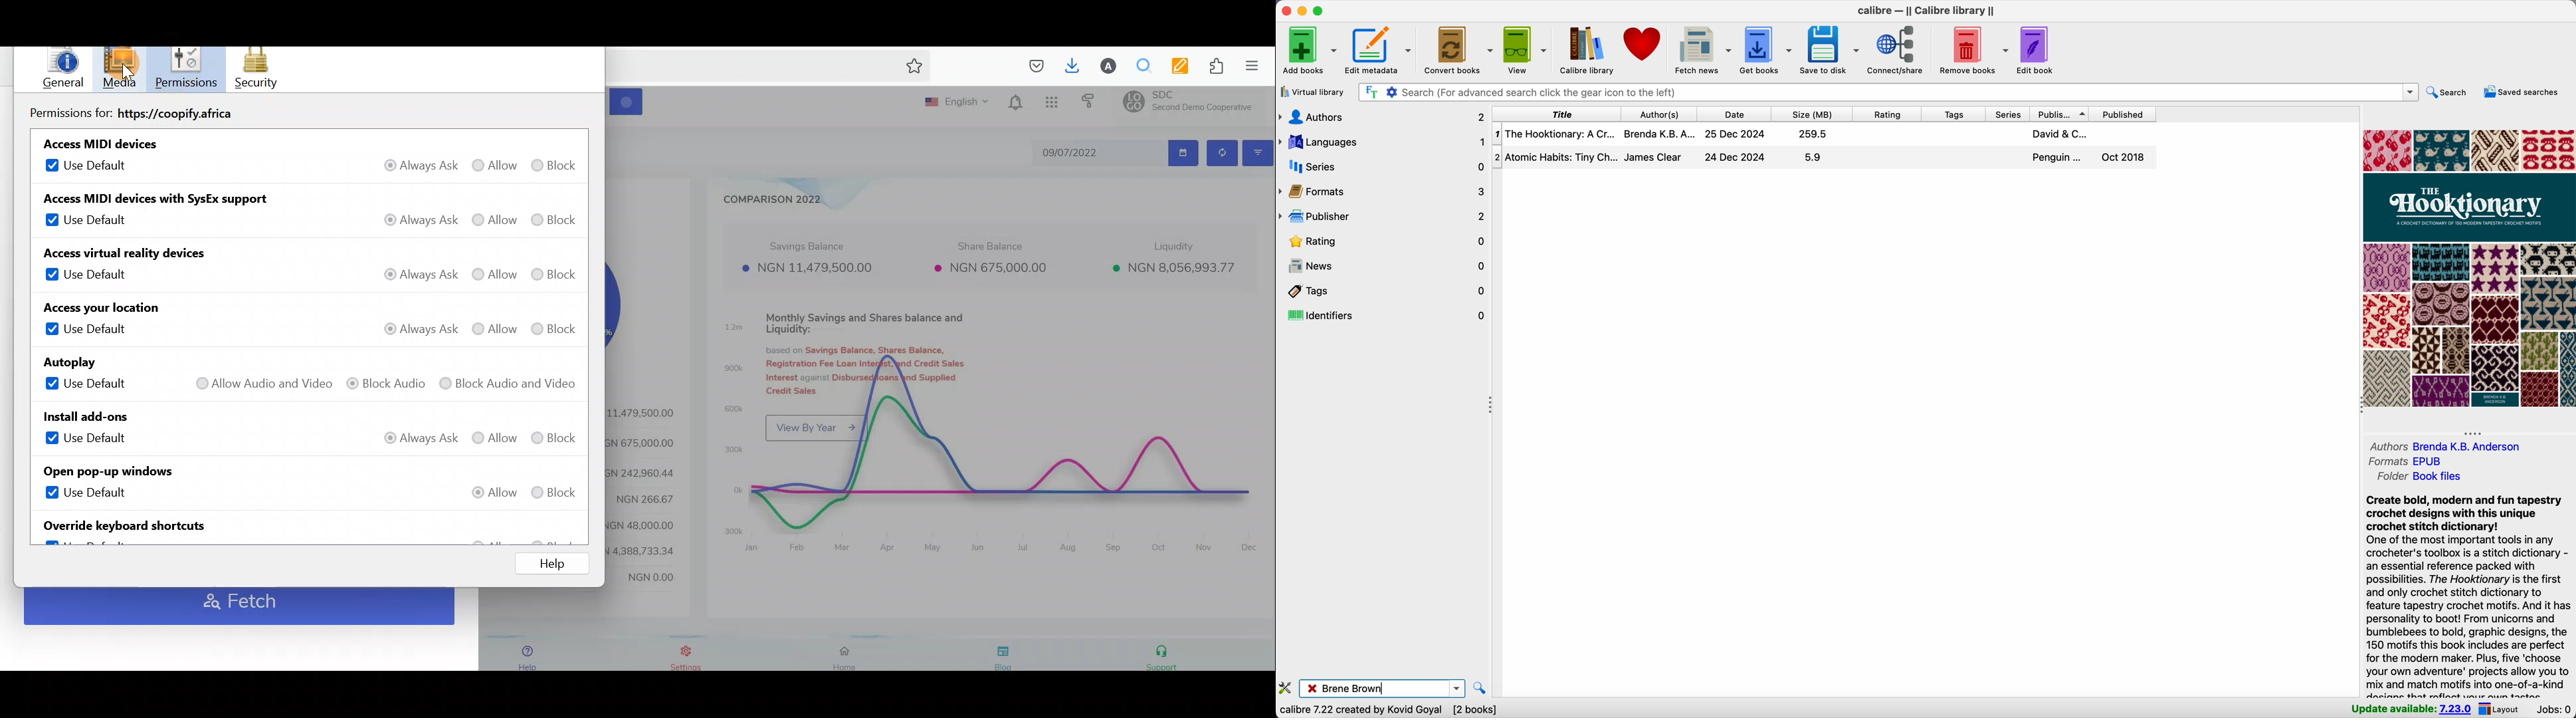 This screenshot has height=728, width=2576. I want to click on save to disk, so click(1832, 51).